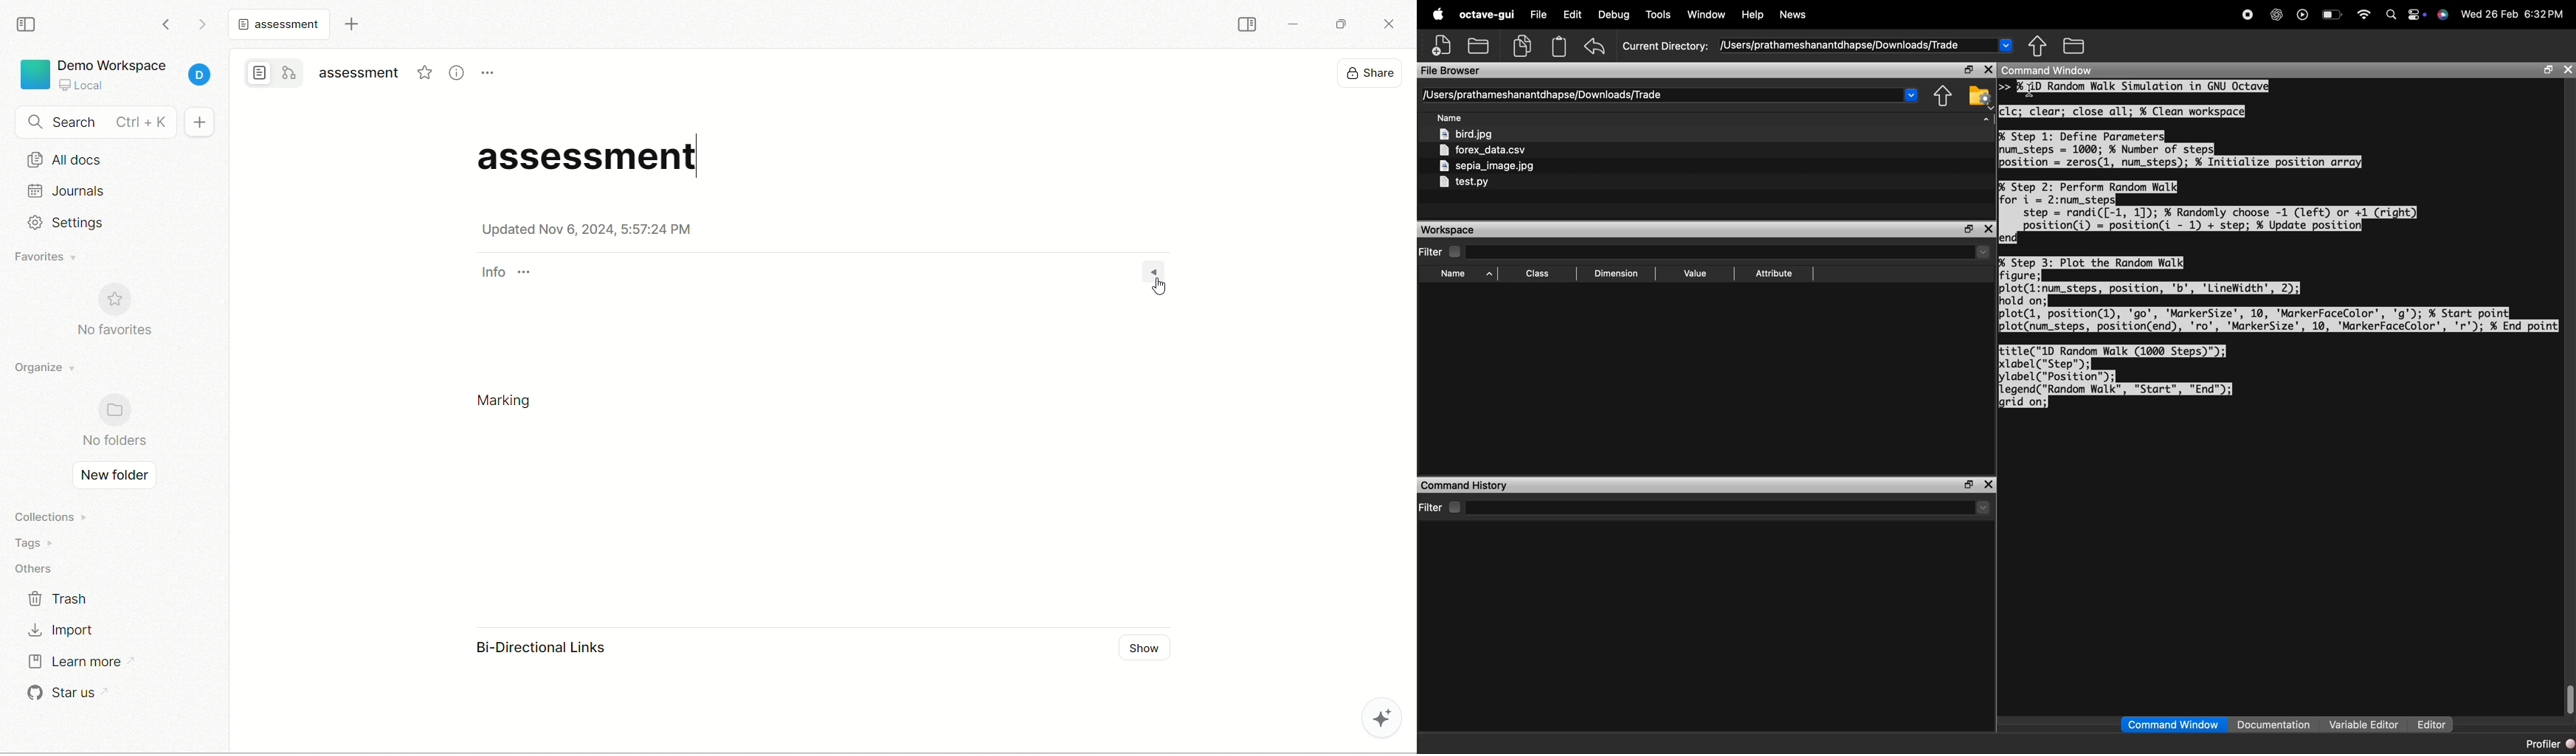 Image resolution: width=2576 pixels, height=756 pixels. What do you see at coordinates (1486, 15) in the screenshot?
I see `octave gui` at bounding box center [1486, 15].